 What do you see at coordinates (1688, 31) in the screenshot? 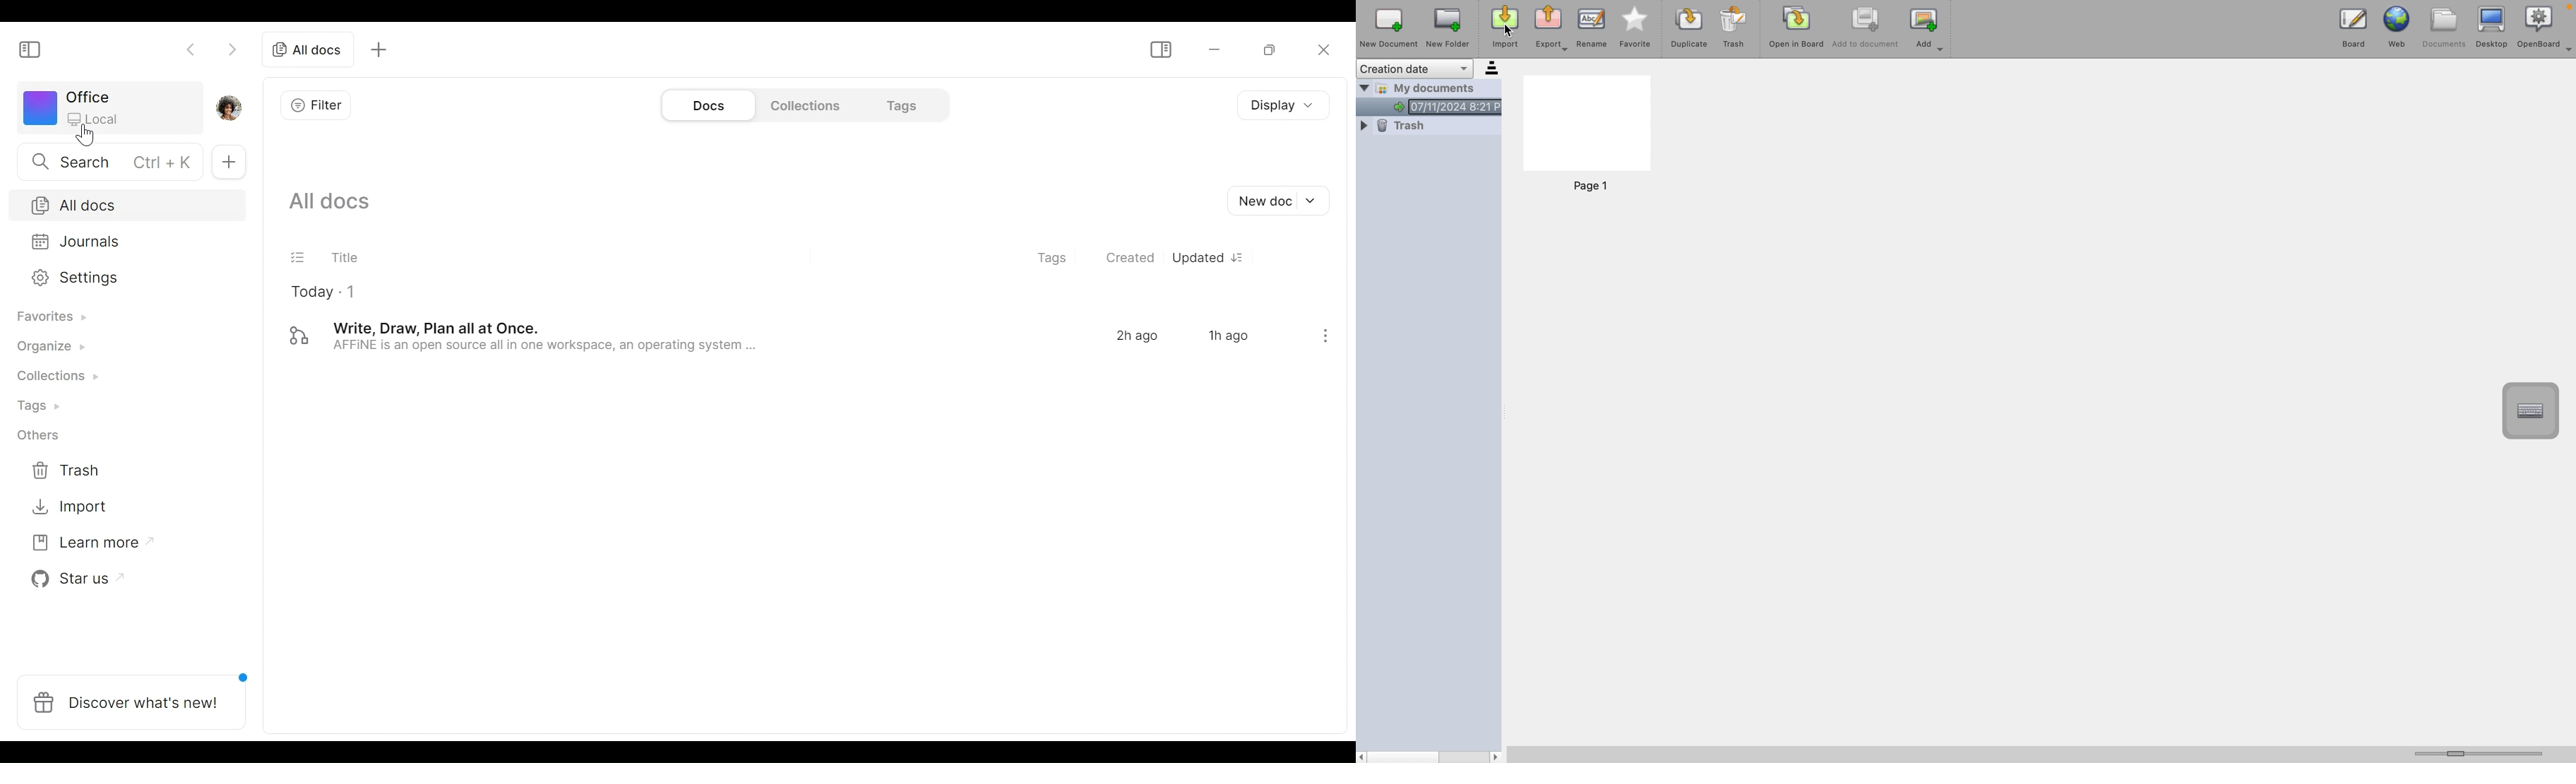
I see `duplicat` at bounding box center [1688, 31].